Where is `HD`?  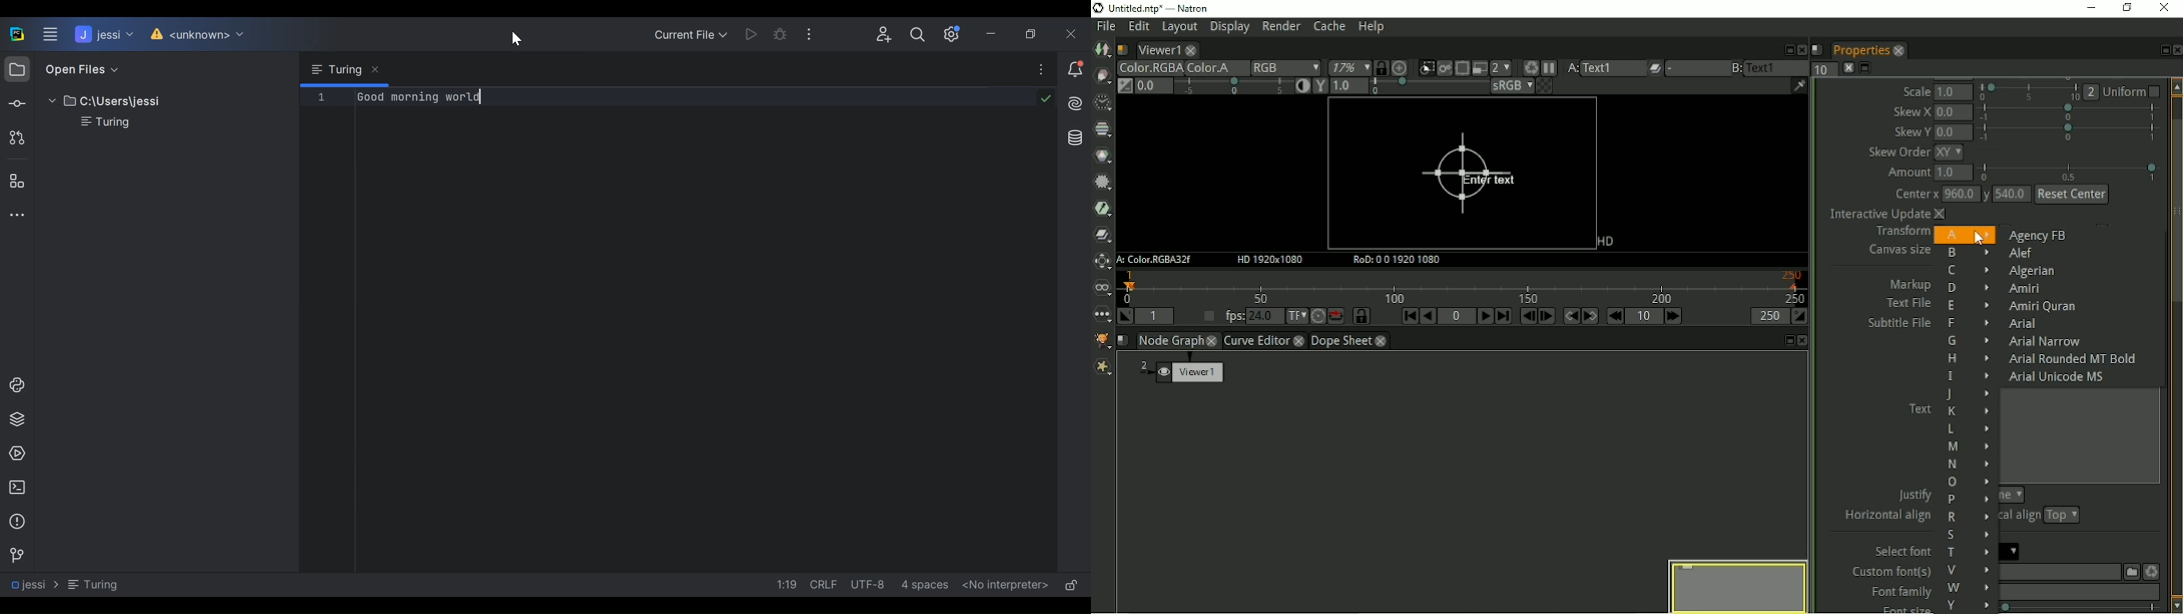 HD is located at coordinates (1603, 242).